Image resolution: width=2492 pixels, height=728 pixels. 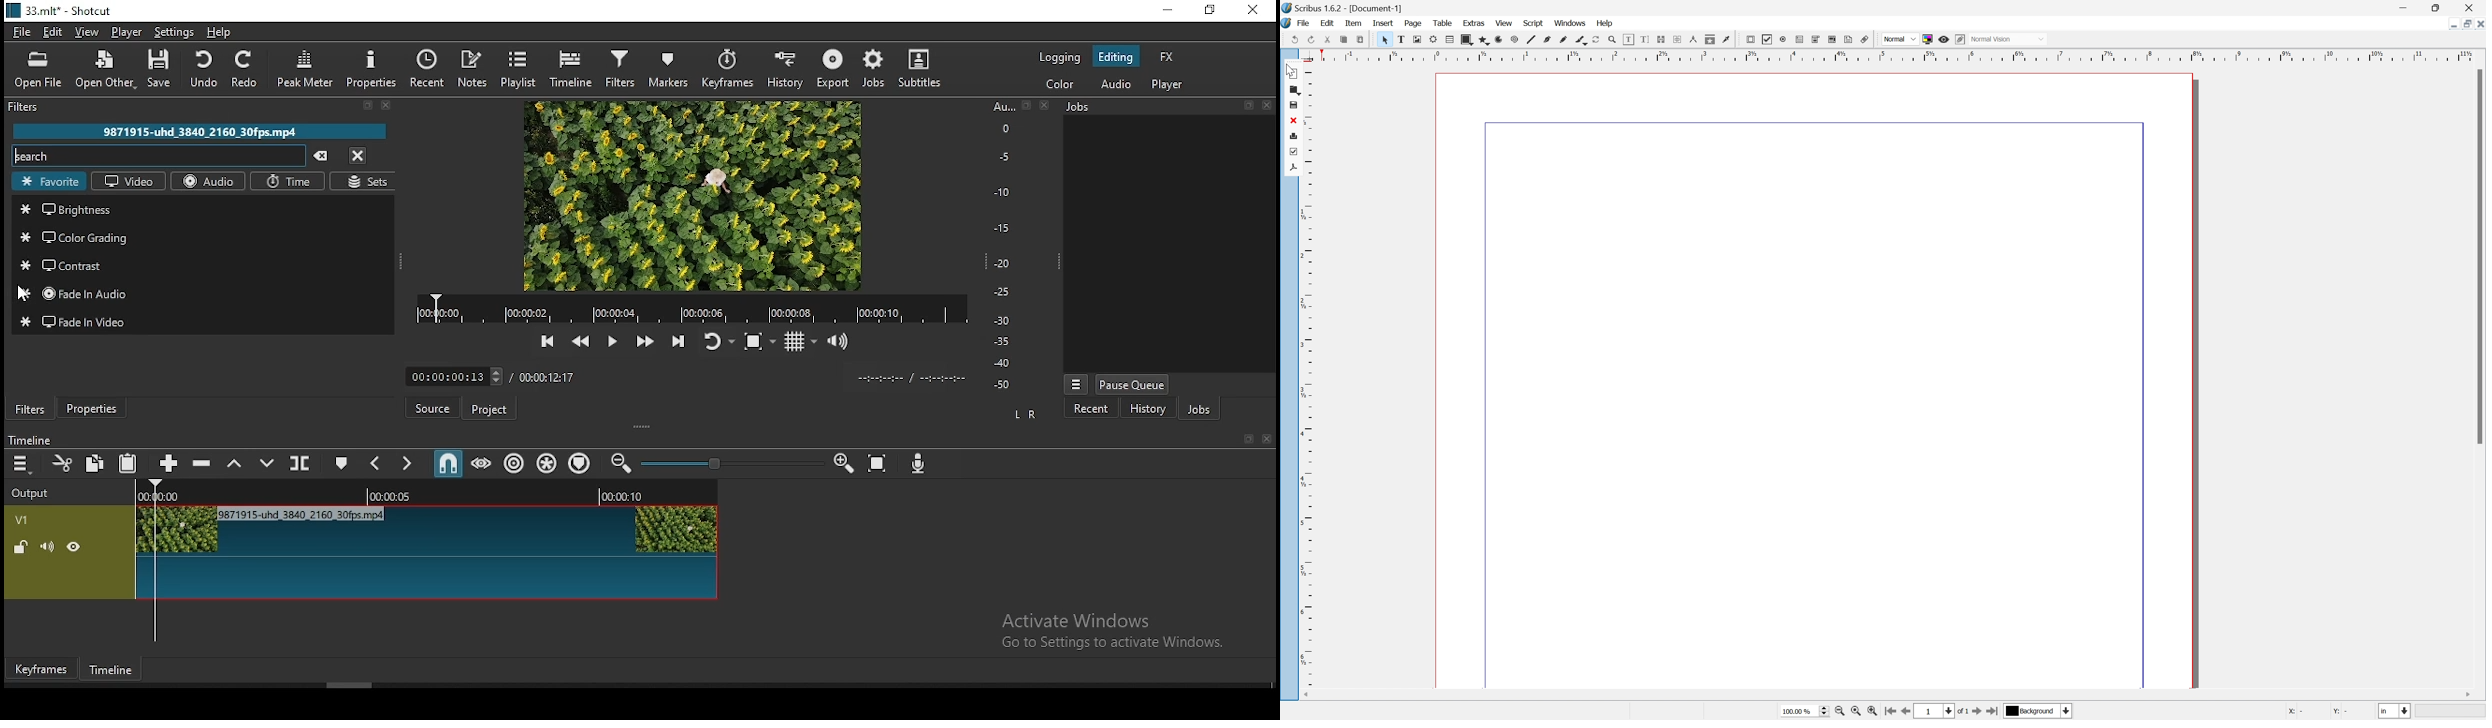 I want to click on table, so click(x=1443, y=23).